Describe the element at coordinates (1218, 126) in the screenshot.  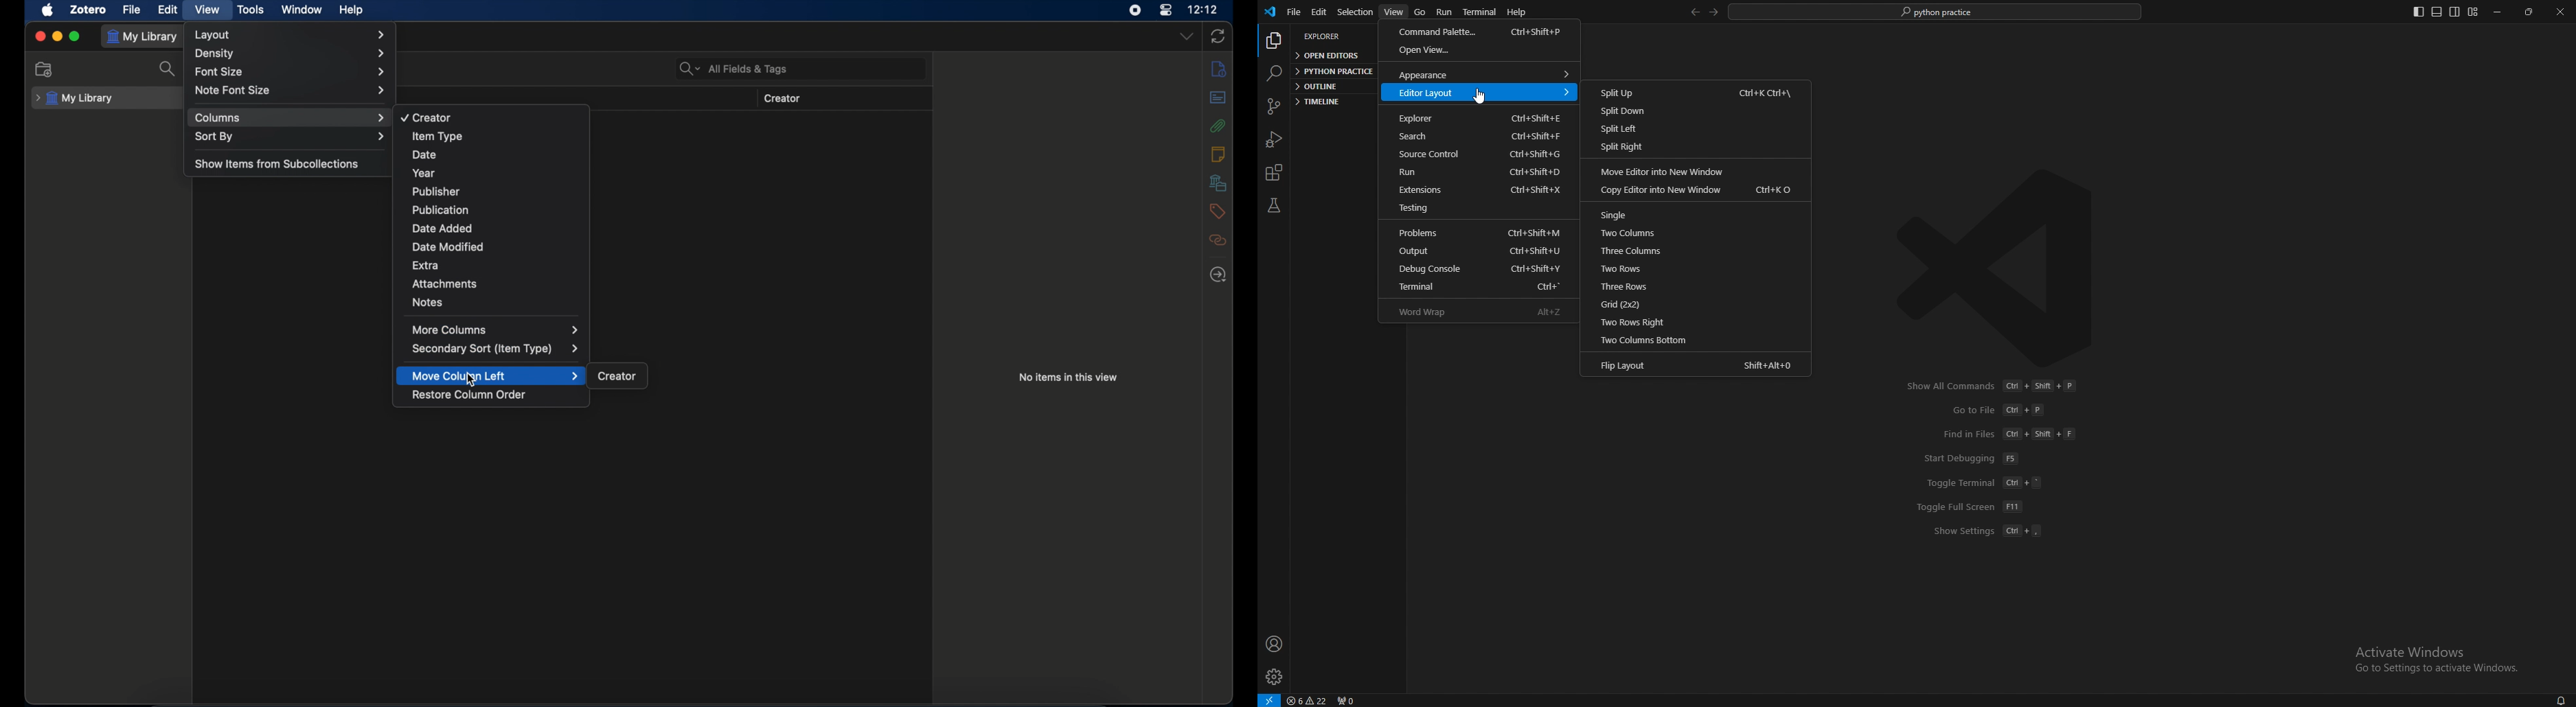
I see `attachments` at that location.